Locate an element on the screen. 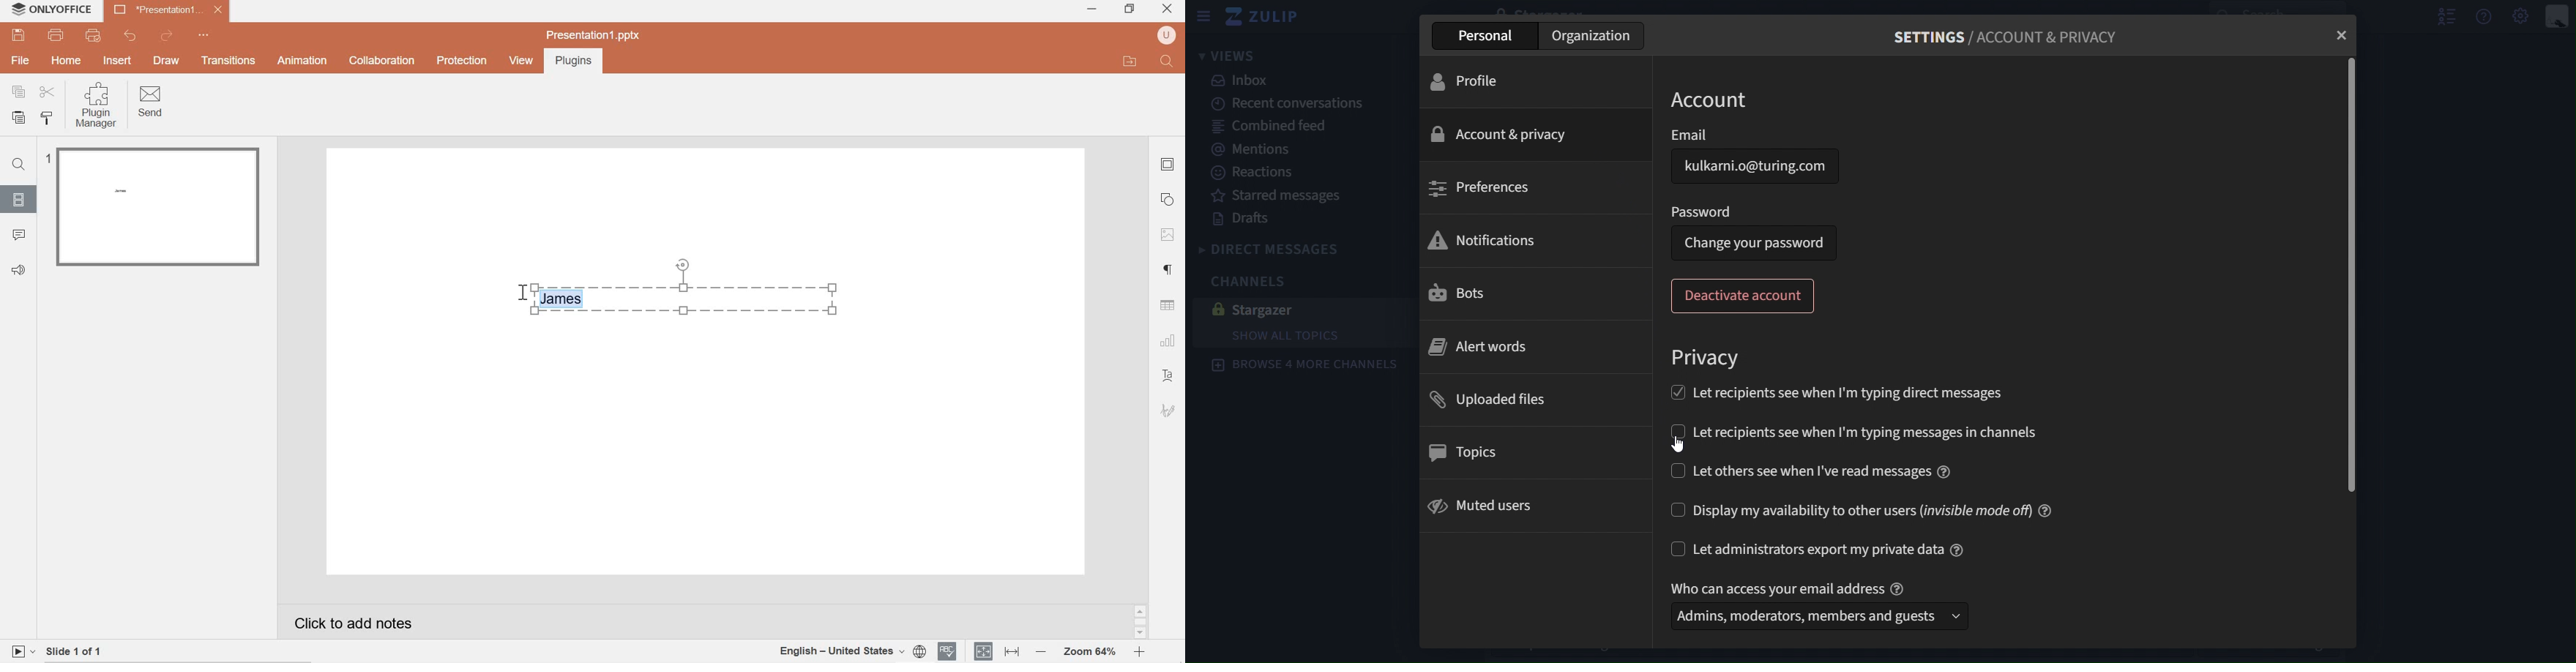 The height and width of the screenshot is (672, 2576). Find is located at coordinates (1168, 61).